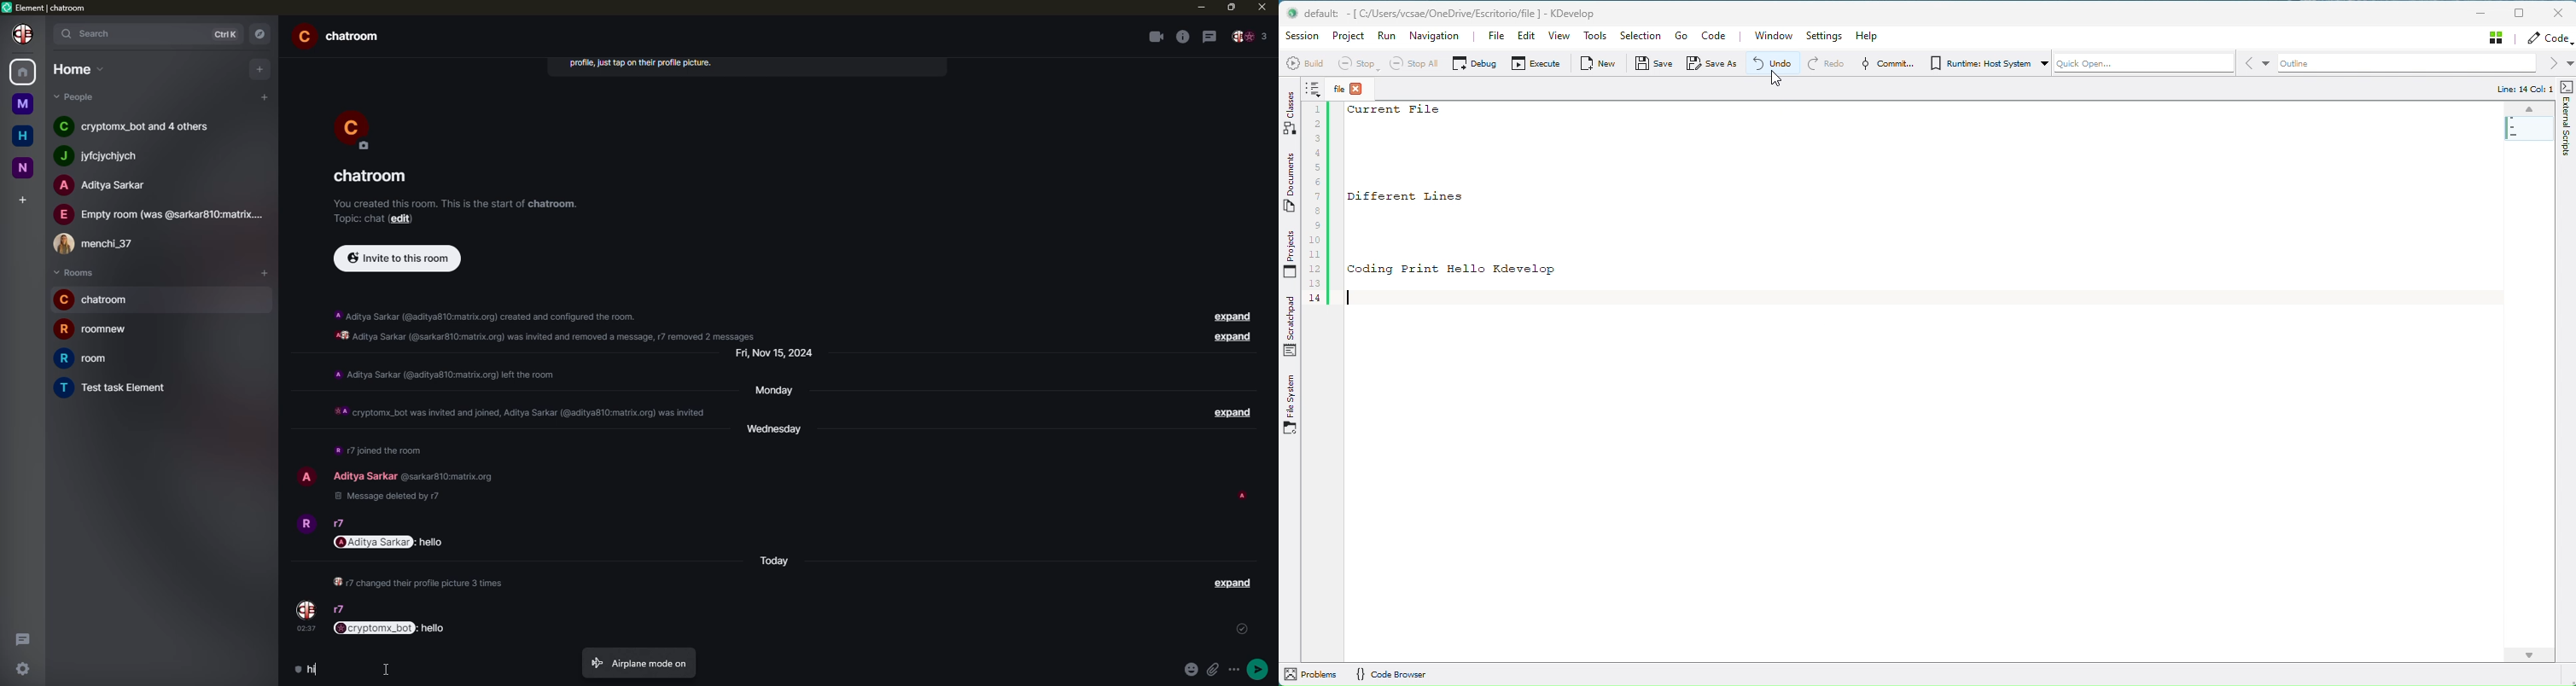 Image resolution: width=2576 pixels, height=700 pixels. I want to click on profile, so click(304, 524).